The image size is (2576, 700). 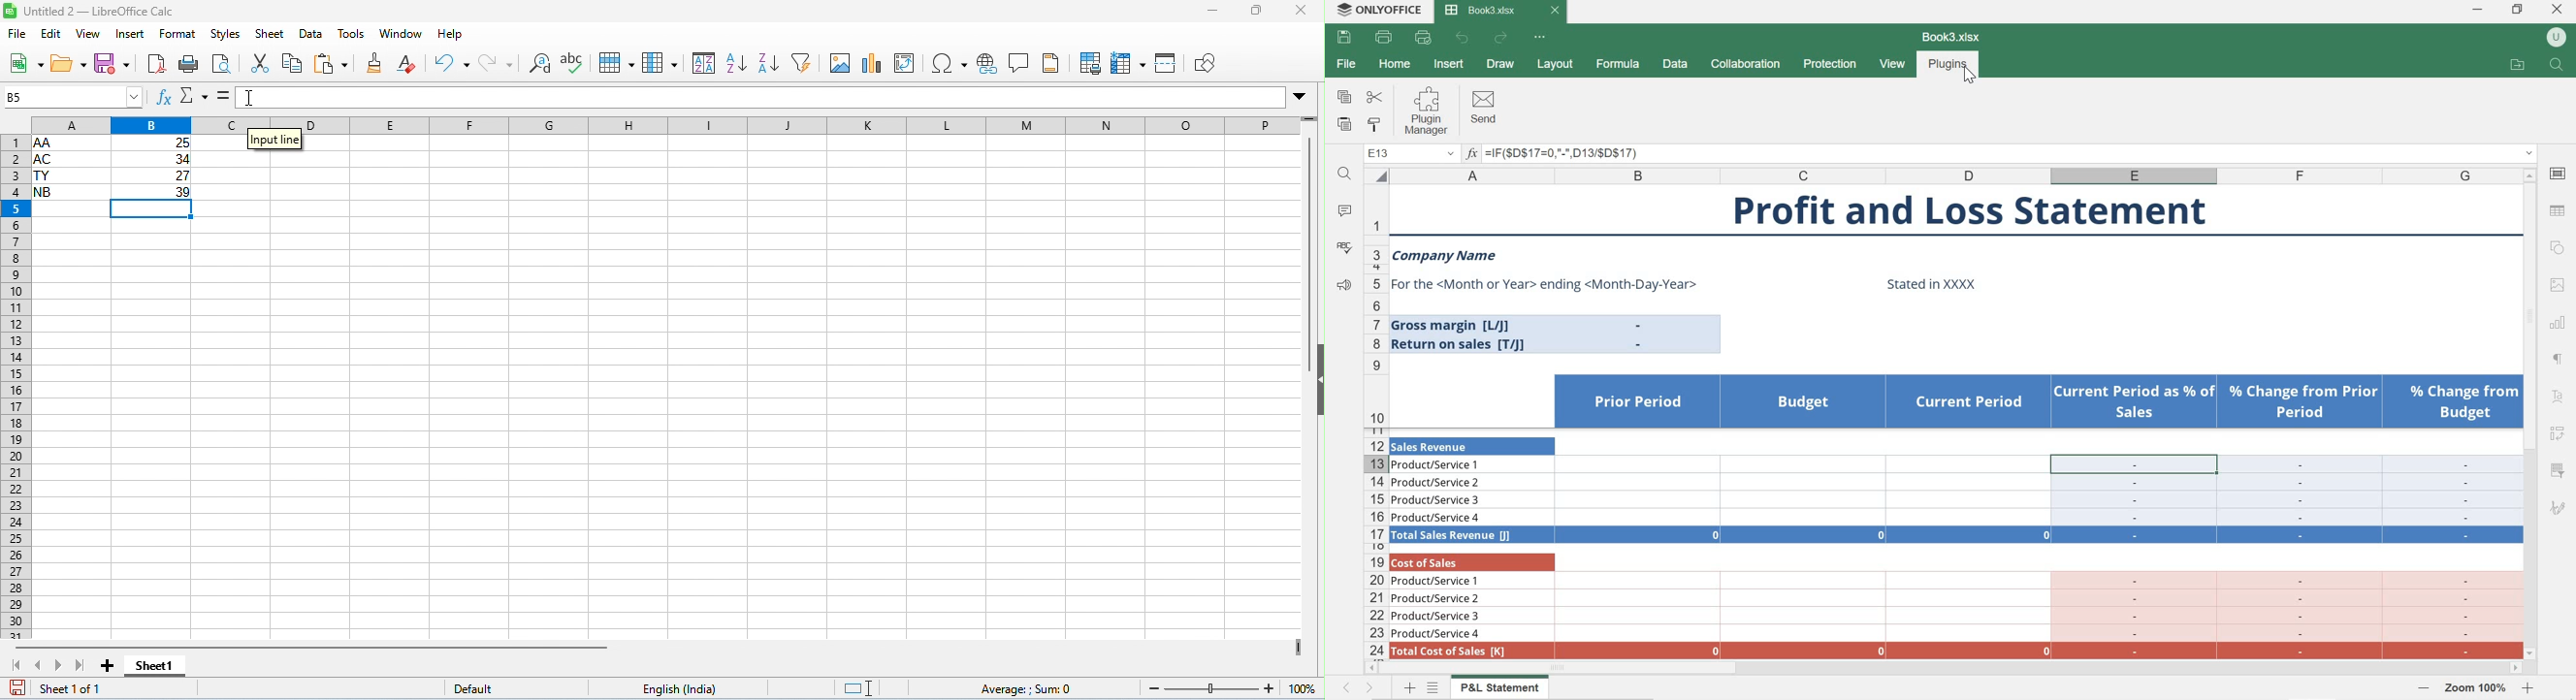 I want to click on % Change from Budget, so click(x=2465, y=403).